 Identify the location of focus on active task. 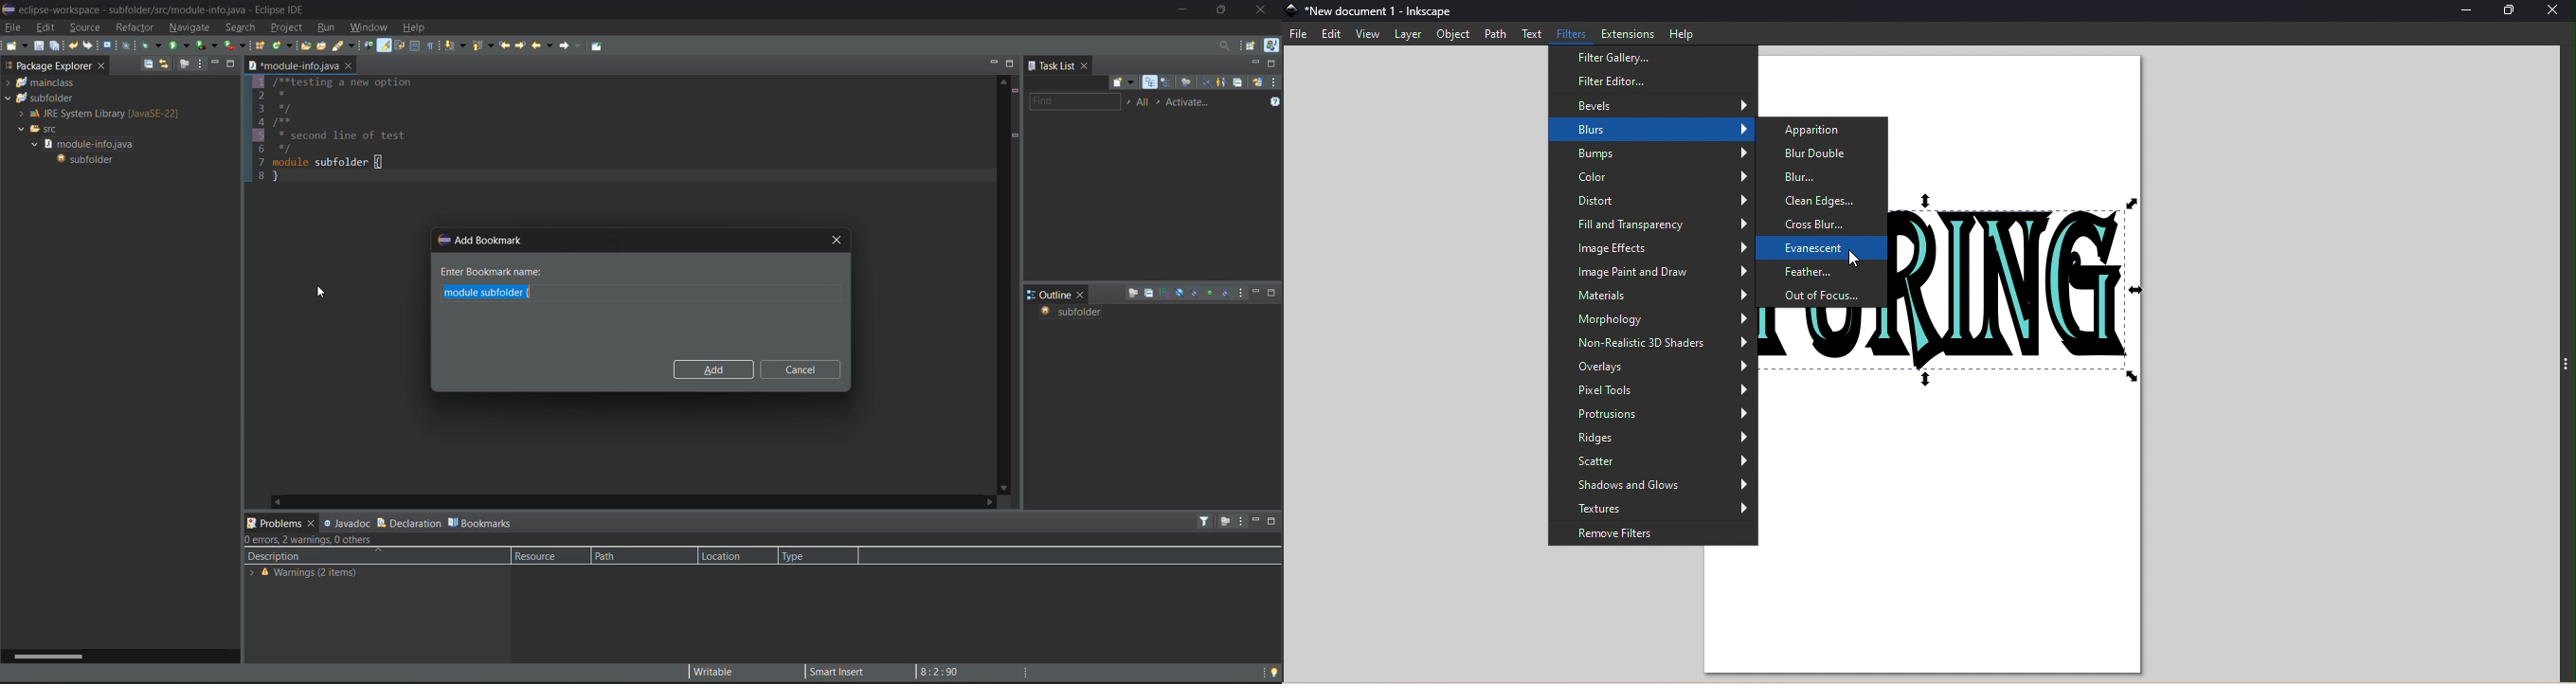
(1224, 522).